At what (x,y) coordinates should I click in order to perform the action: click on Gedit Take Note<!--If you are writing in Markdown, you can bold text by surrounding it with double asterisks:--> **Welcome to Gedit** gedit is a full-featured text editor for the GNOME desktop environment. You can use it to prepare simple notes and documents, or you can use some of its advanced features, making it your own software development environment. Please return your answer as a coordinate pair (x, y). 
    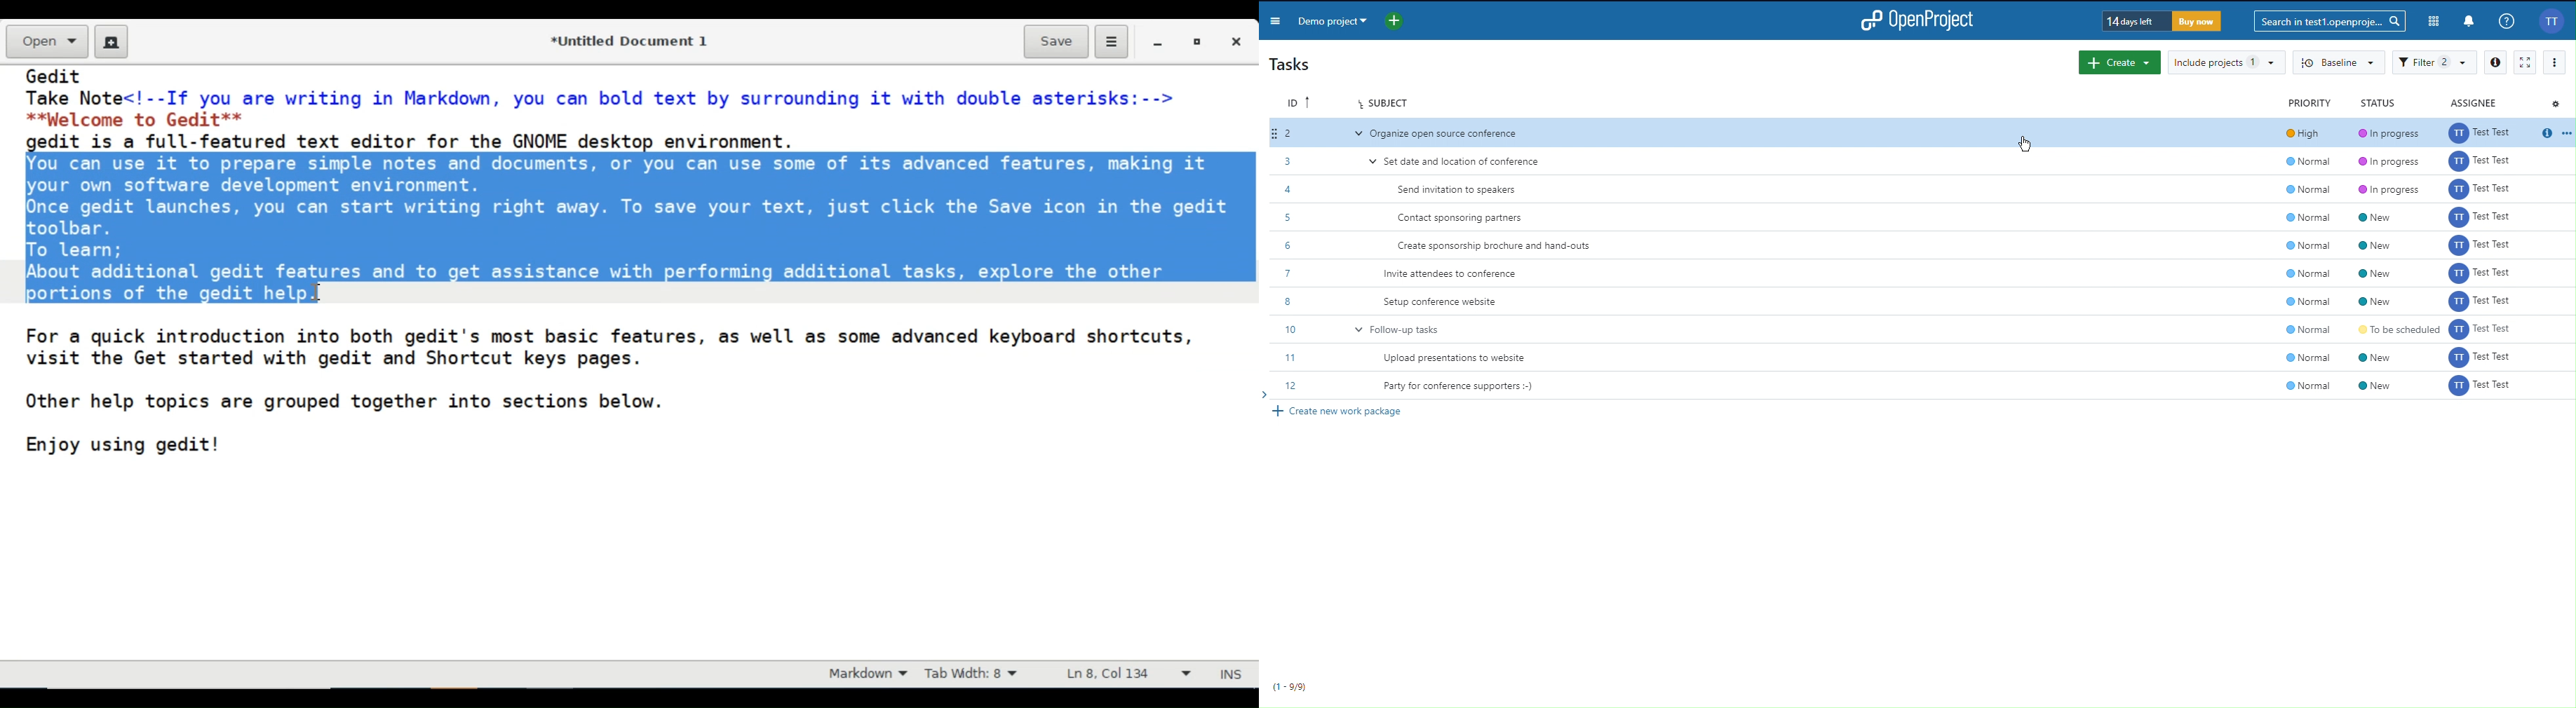
    Looking at the image, I should click on (629, 362).